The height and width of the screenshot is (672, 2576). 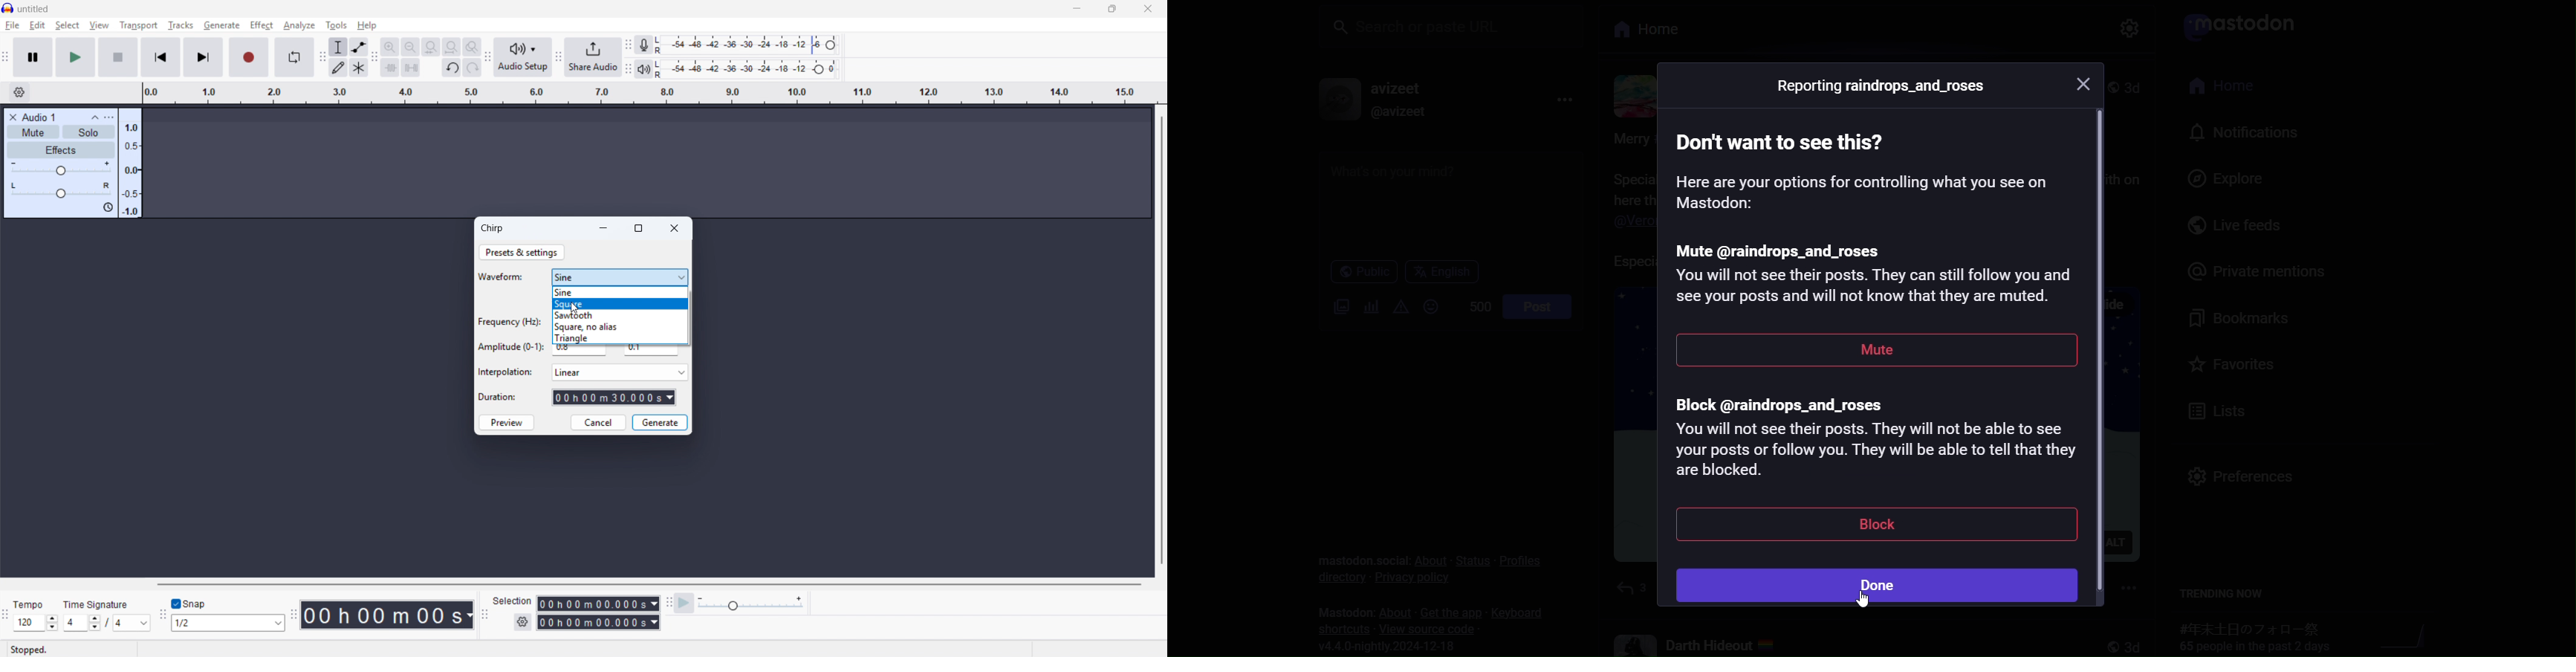 What do you see at coordinates (685, 602) in the screenshot?
I see `Play at speed ` at bounding box center [685, 602].